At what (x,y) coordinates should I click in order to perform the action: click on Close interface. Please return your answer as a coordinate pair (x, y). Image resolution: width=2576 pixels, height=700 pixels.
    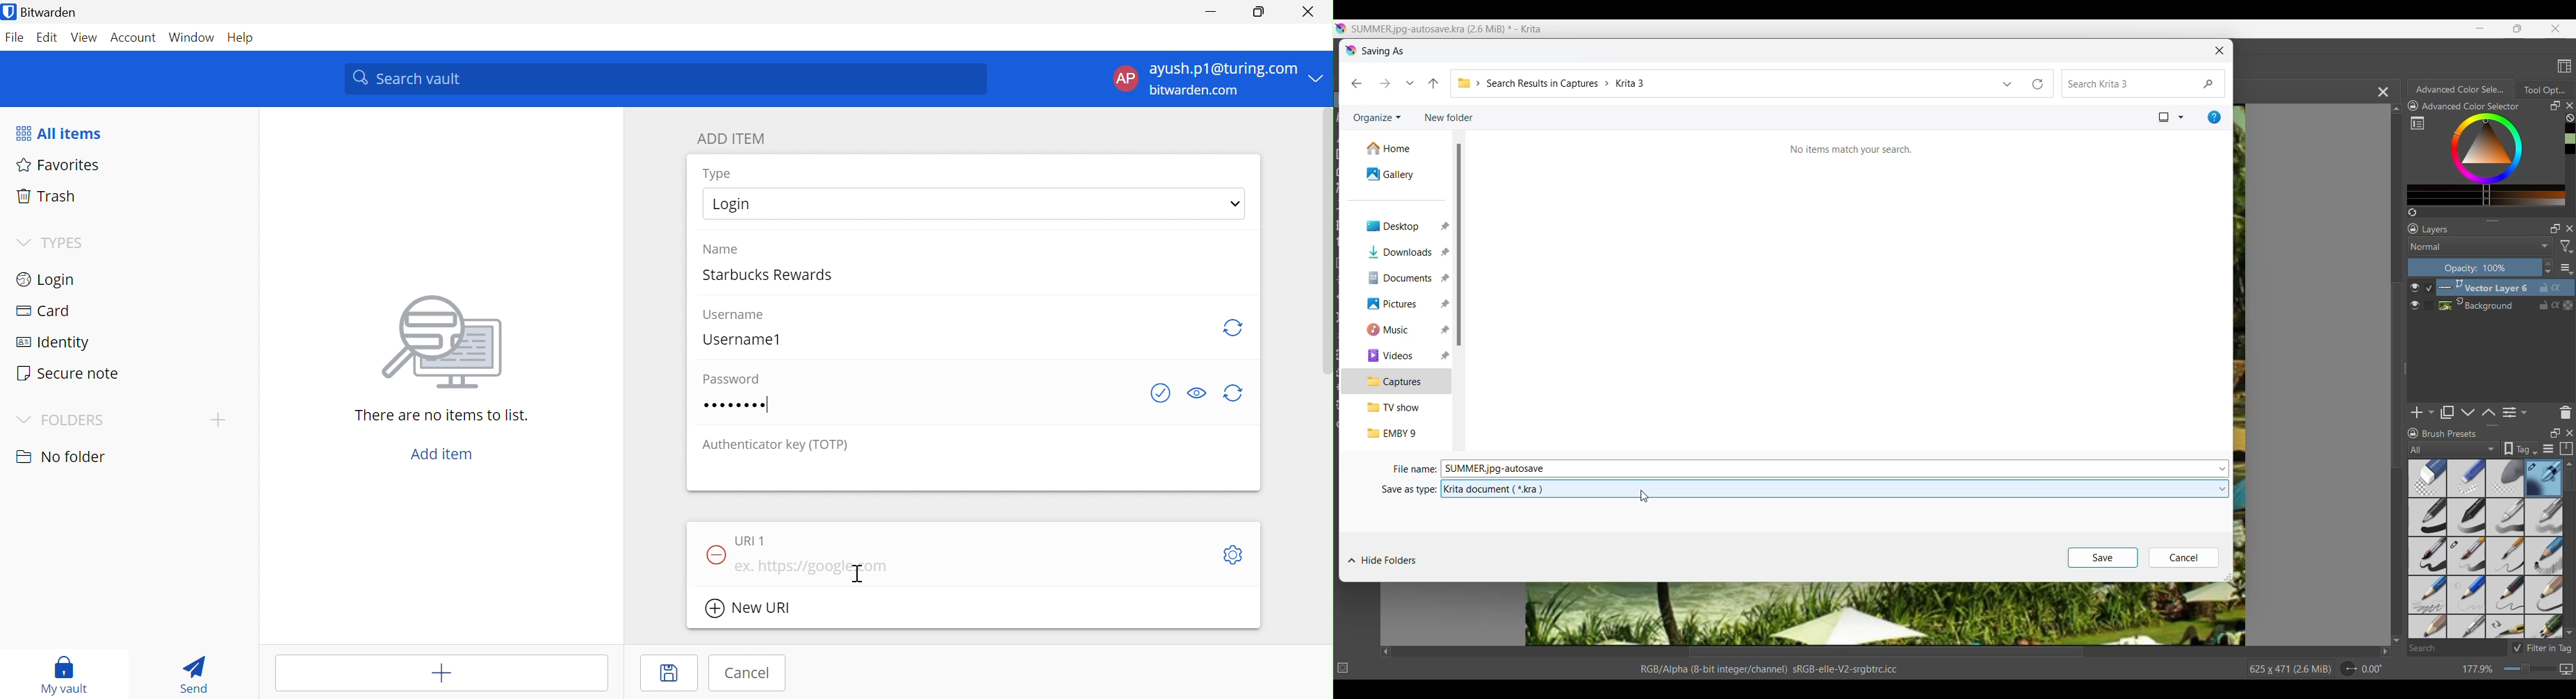
    Looking at the image, I should click on (2556, 28).